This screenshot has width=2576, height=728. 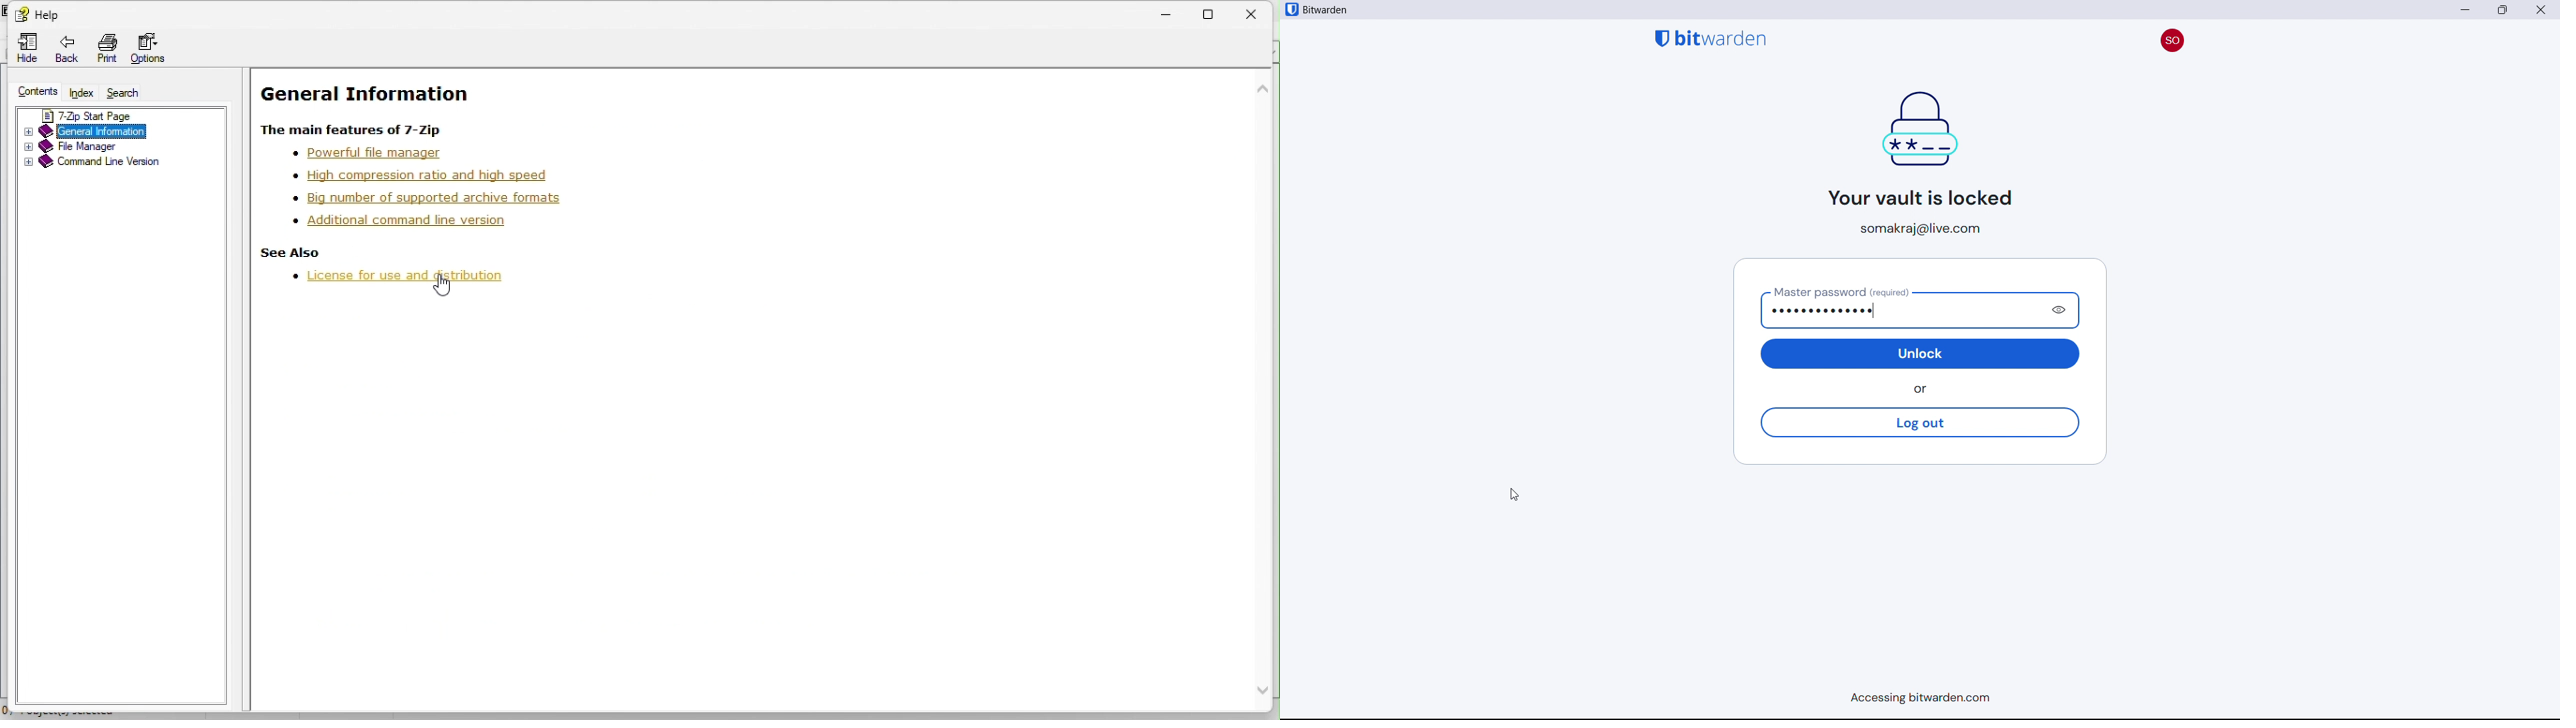 What do you see at coordinates (107, 49) in the screenshot?
I see `Print` at bounding box center [107, 49].